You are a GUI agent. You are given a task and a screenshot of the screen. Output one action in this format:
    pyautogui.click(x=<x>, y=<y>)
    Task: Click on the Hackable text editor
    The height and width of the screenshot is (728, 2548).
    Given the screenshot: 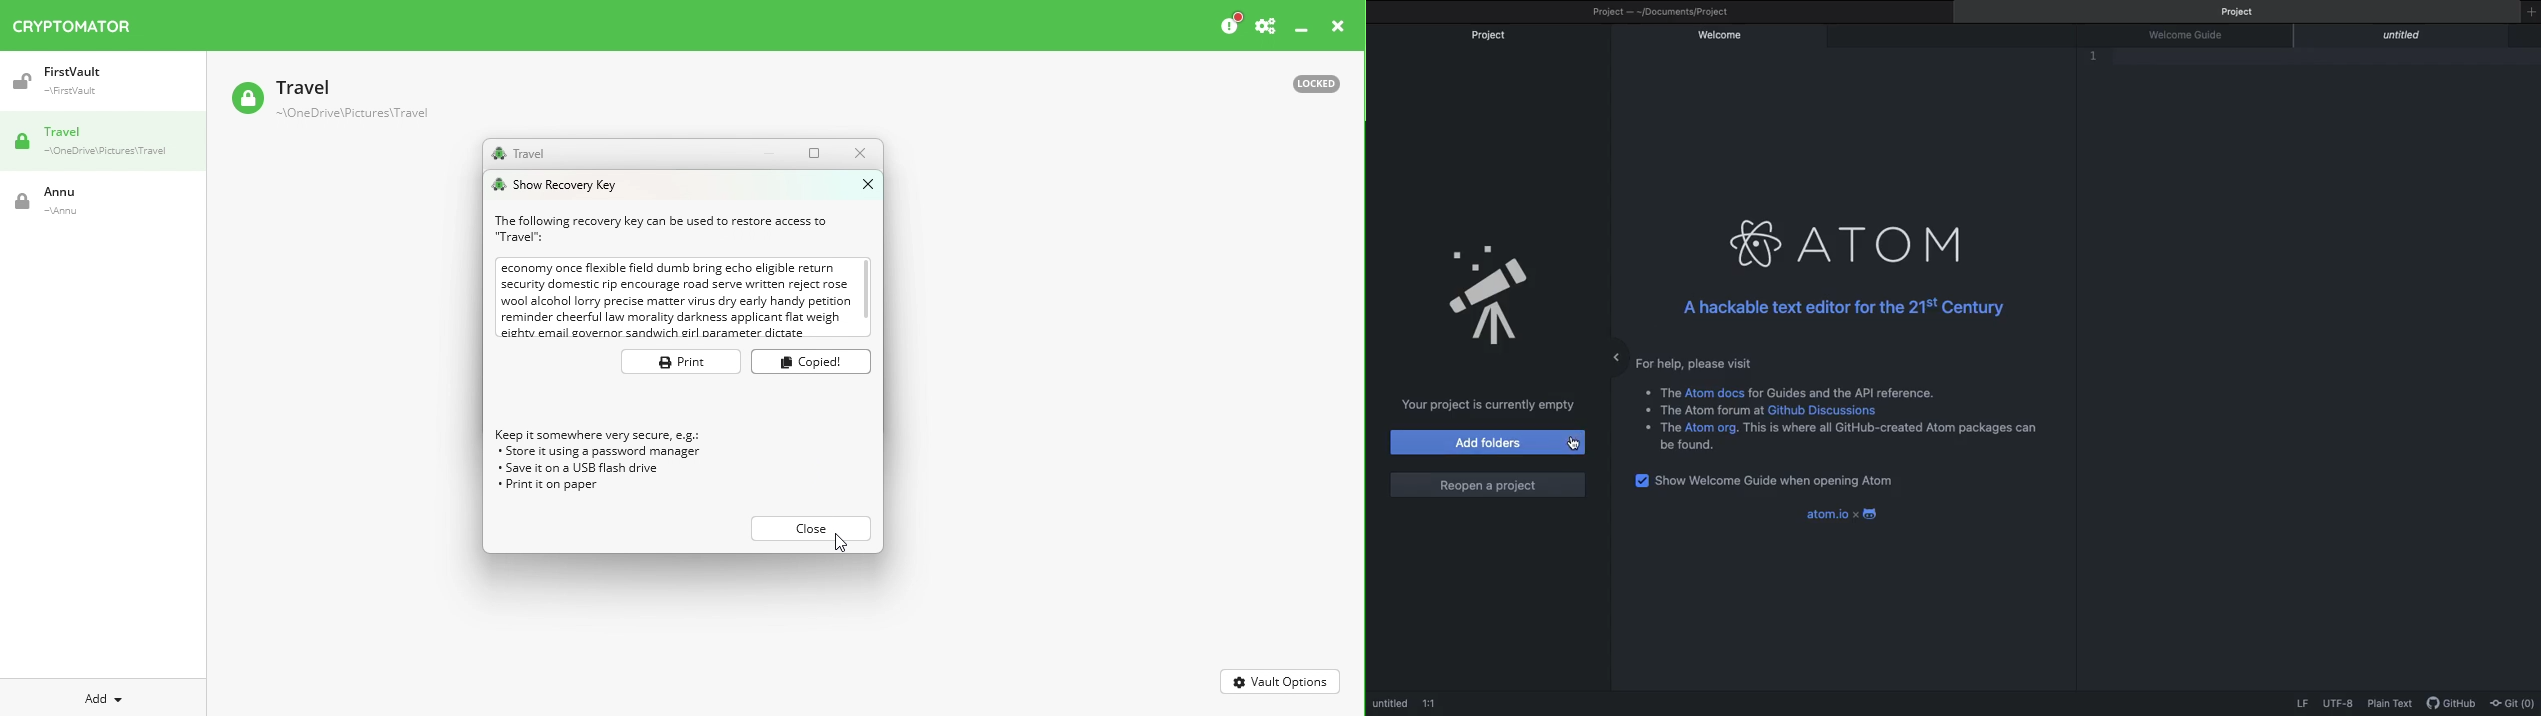 What is the action you would take?
    pyautogui.click(x=1846, y=308)
    